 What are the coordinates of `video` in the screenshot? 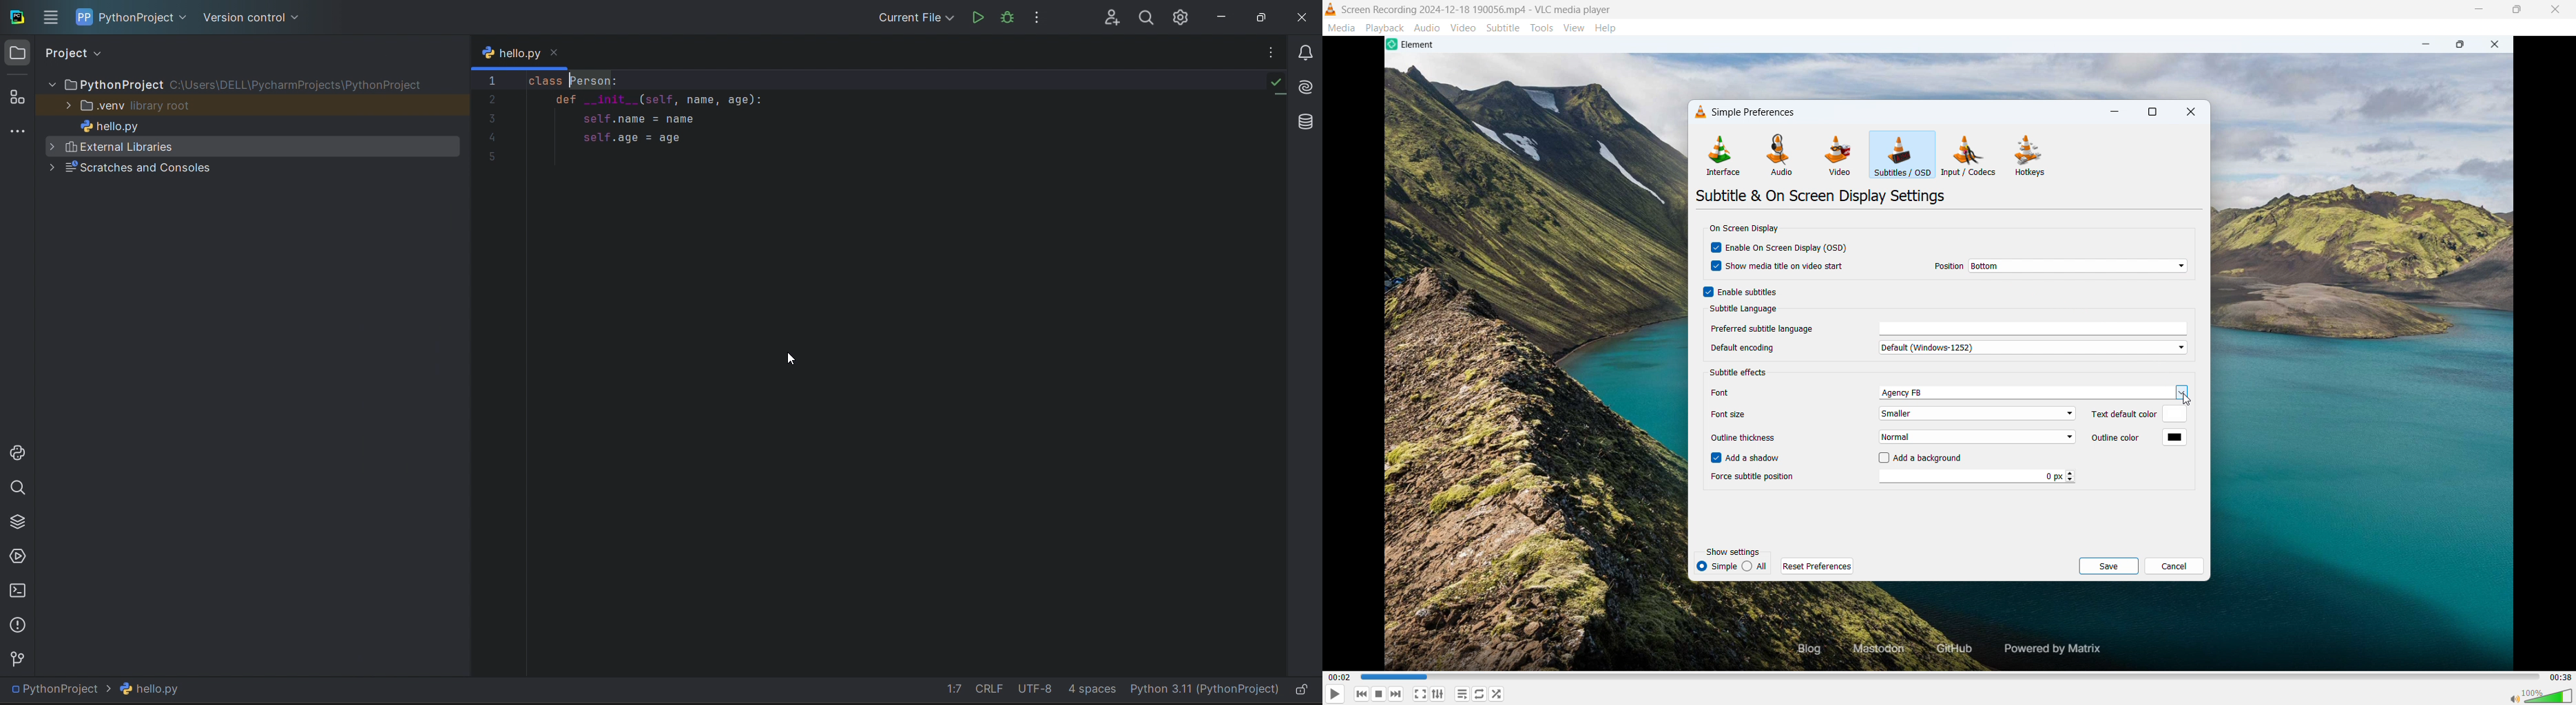 It's located at (1838, 157).